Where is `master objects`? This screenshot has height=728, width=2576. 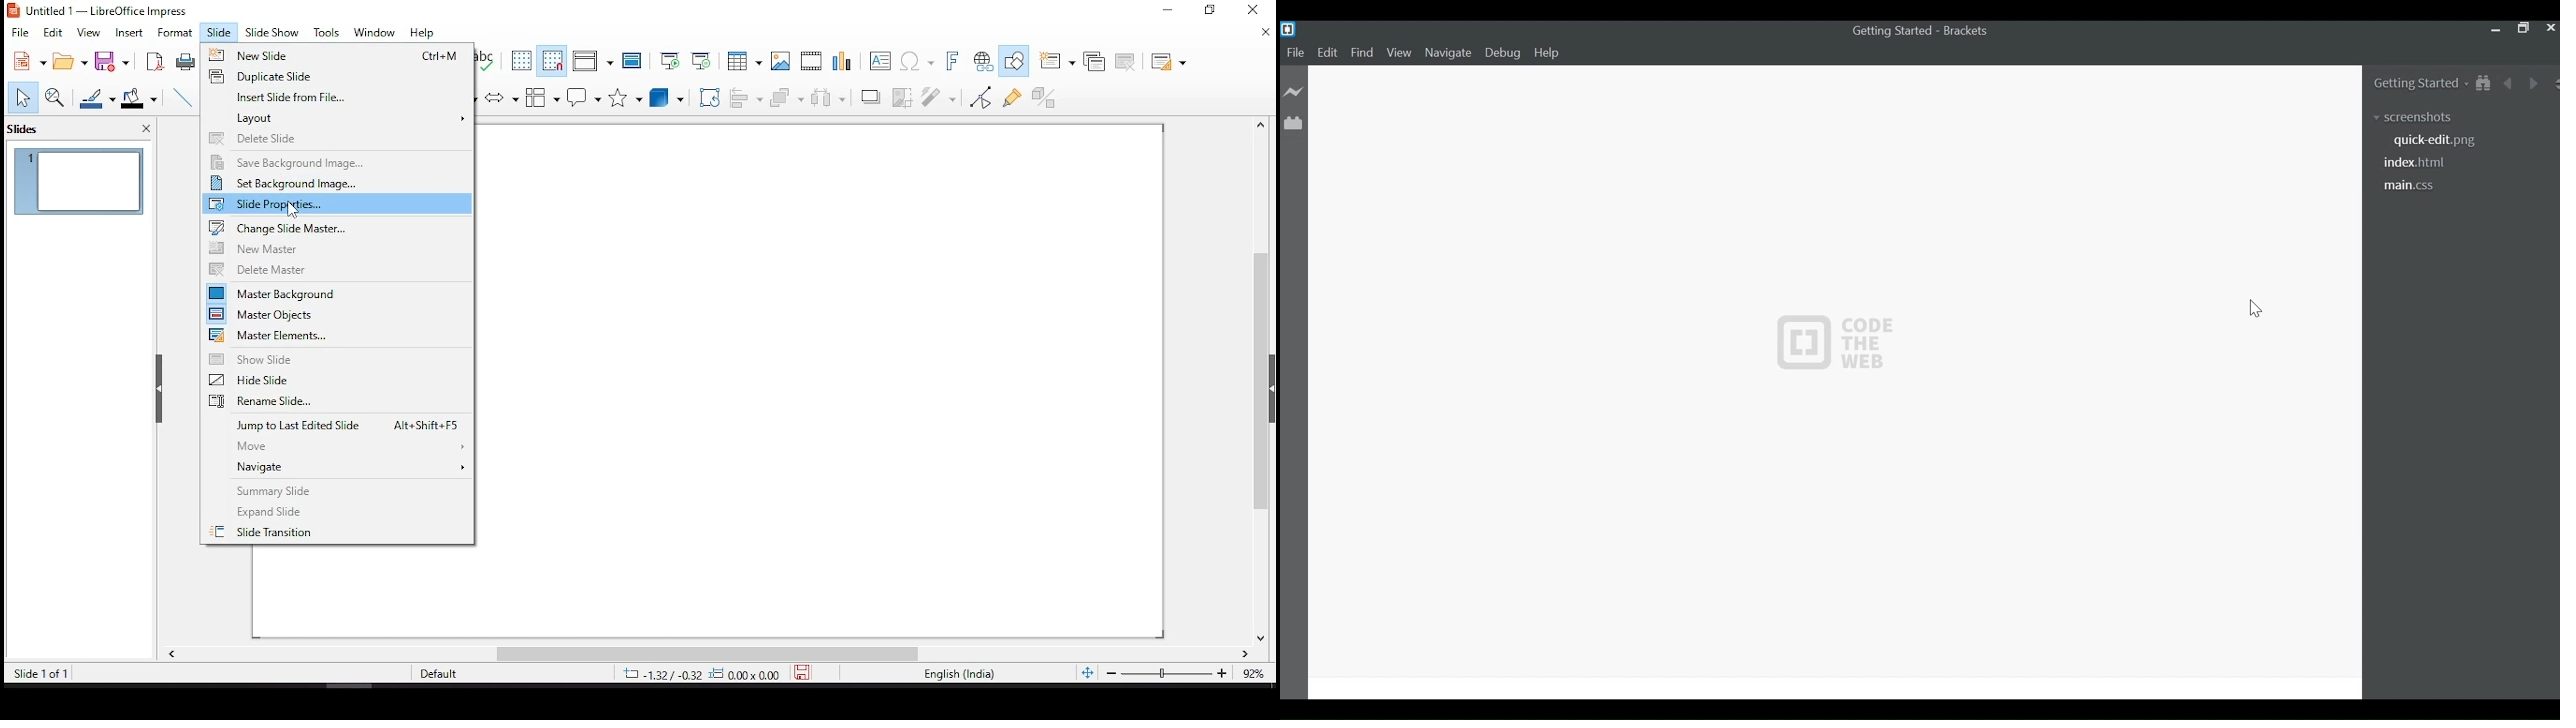 master objects is located at coordinates (337, 314).